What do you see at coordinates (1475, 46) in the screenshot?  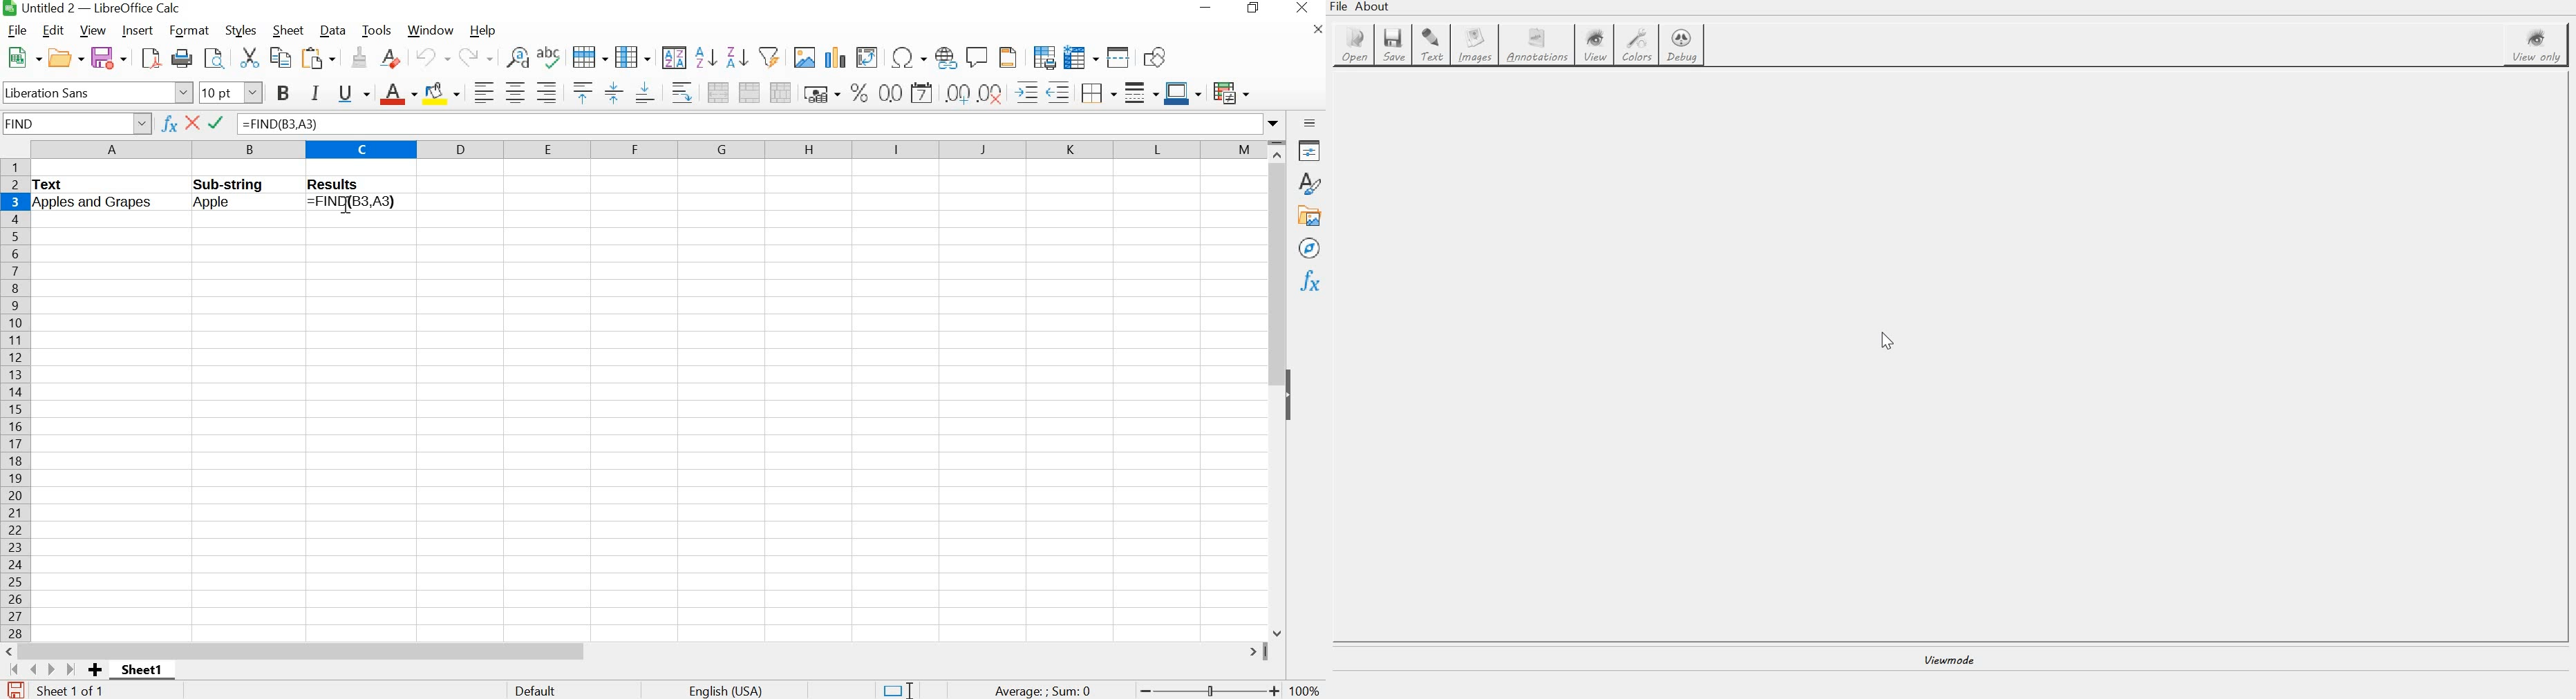 I see `images` at bounding box center [1475, 46].